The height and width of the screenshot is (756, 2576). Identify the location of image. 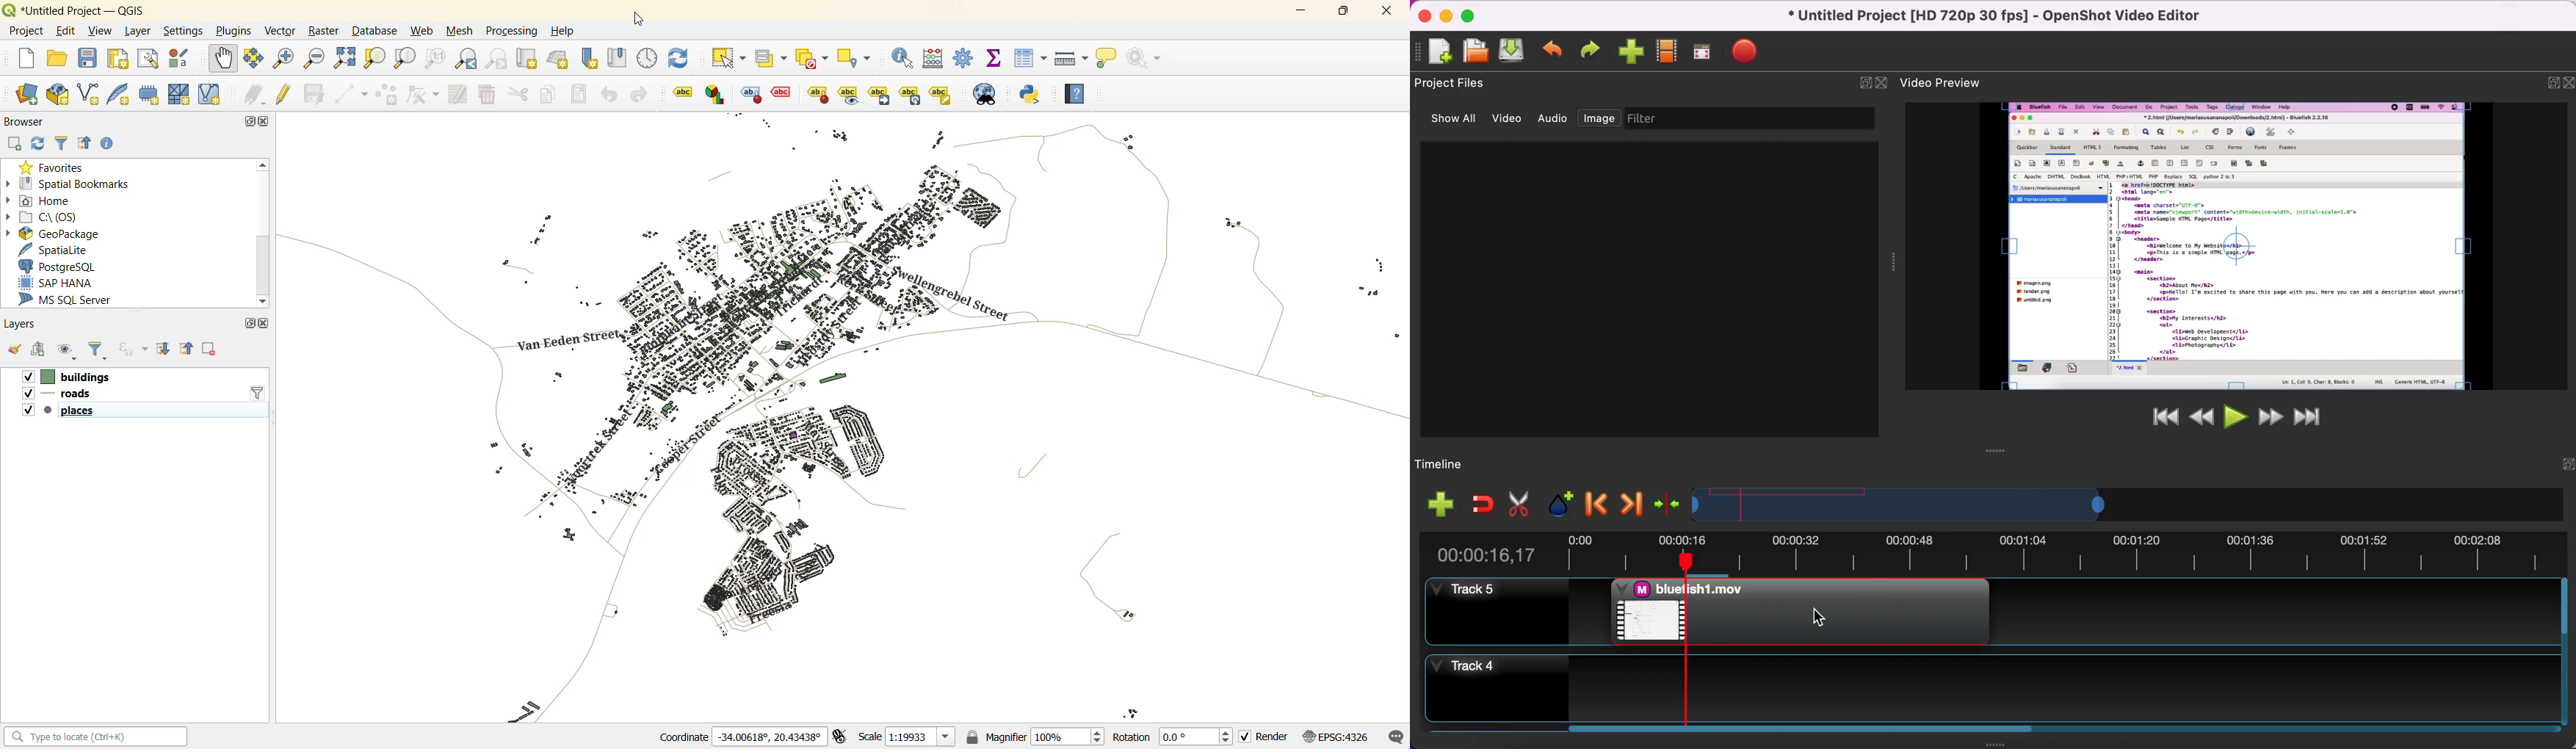
(1602, 119).